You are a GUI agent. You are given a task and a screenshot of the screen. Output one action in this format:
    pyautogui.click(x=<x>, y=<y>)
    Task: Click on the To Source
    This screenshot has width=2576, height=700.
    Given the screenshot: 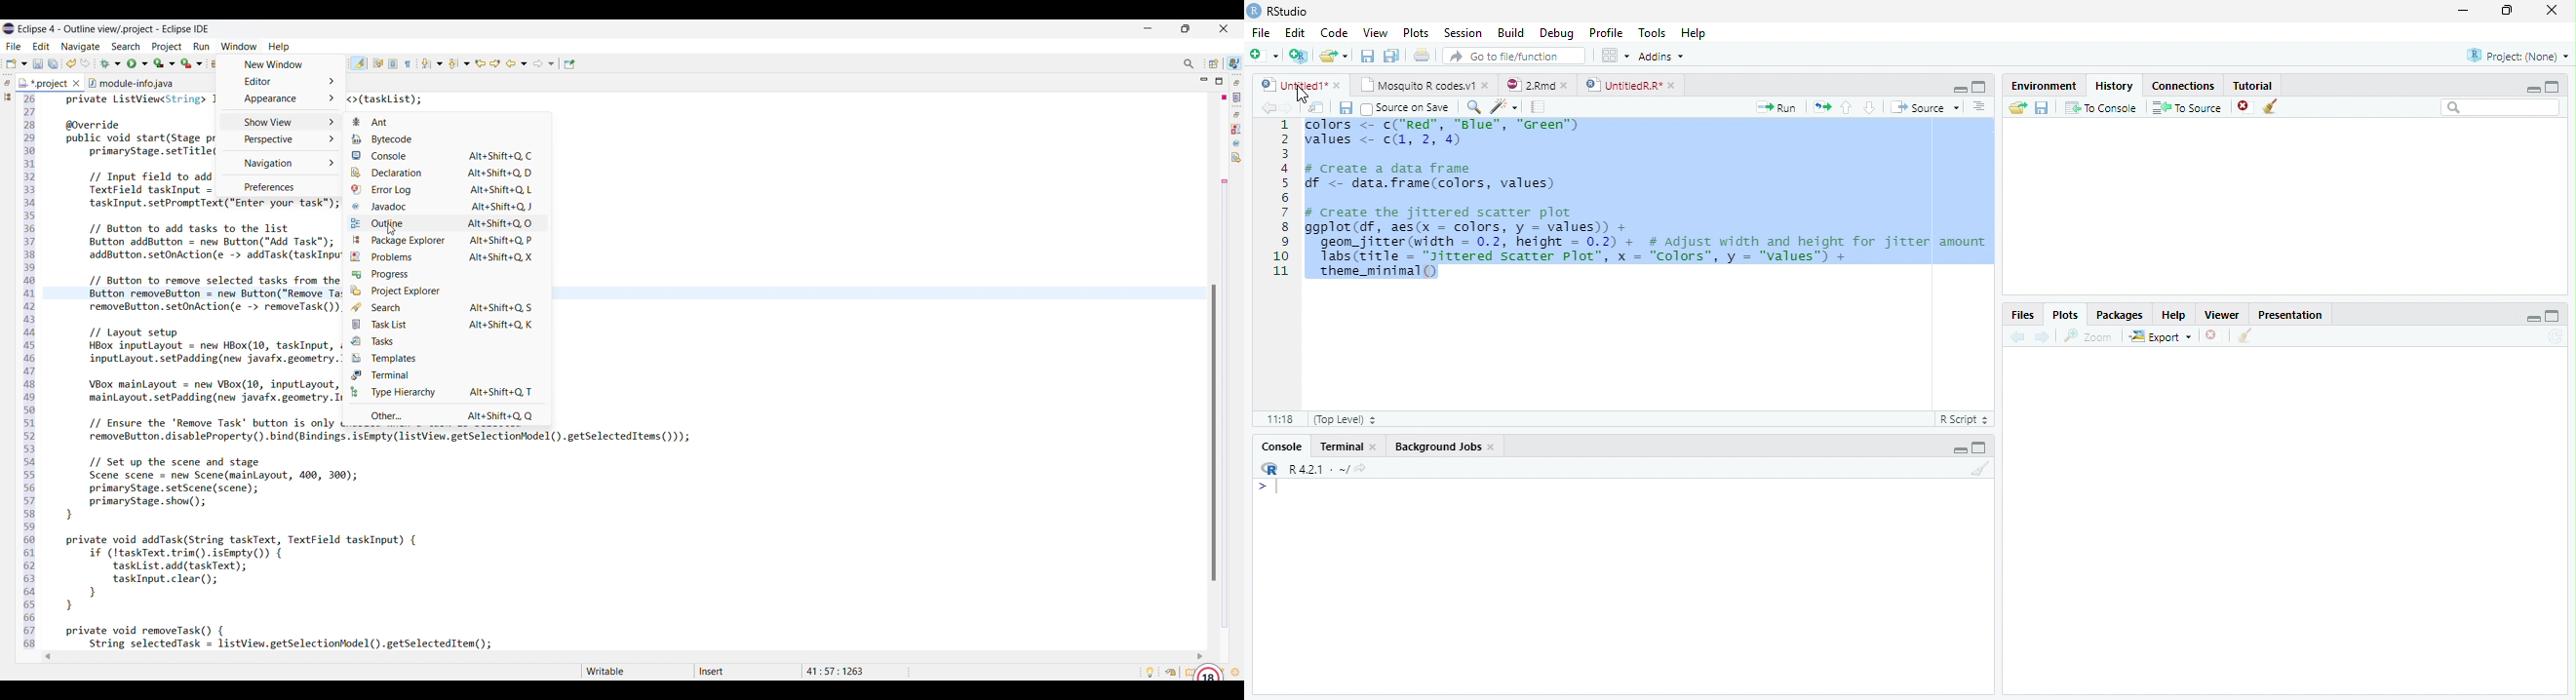 What is the action you would take?
    pyautogui.click(x=2188, y=107)
    